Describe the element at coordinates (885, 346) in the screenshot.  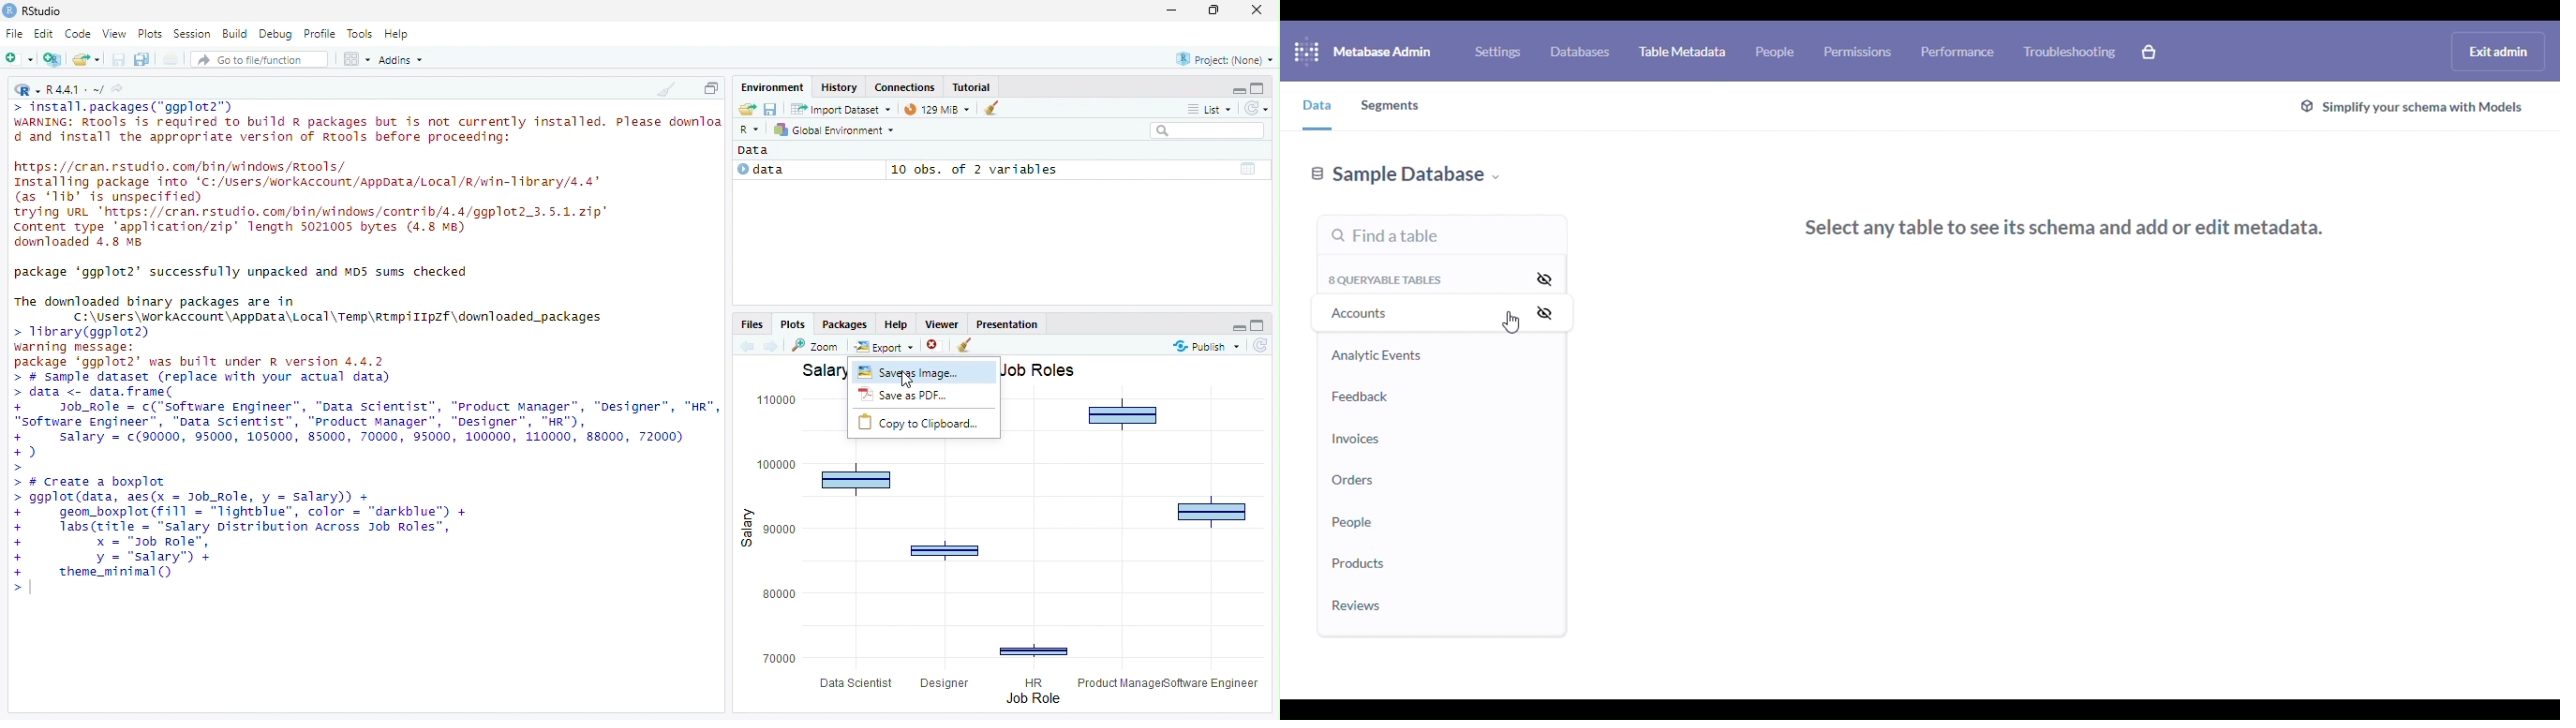
I see `Export` at that location.